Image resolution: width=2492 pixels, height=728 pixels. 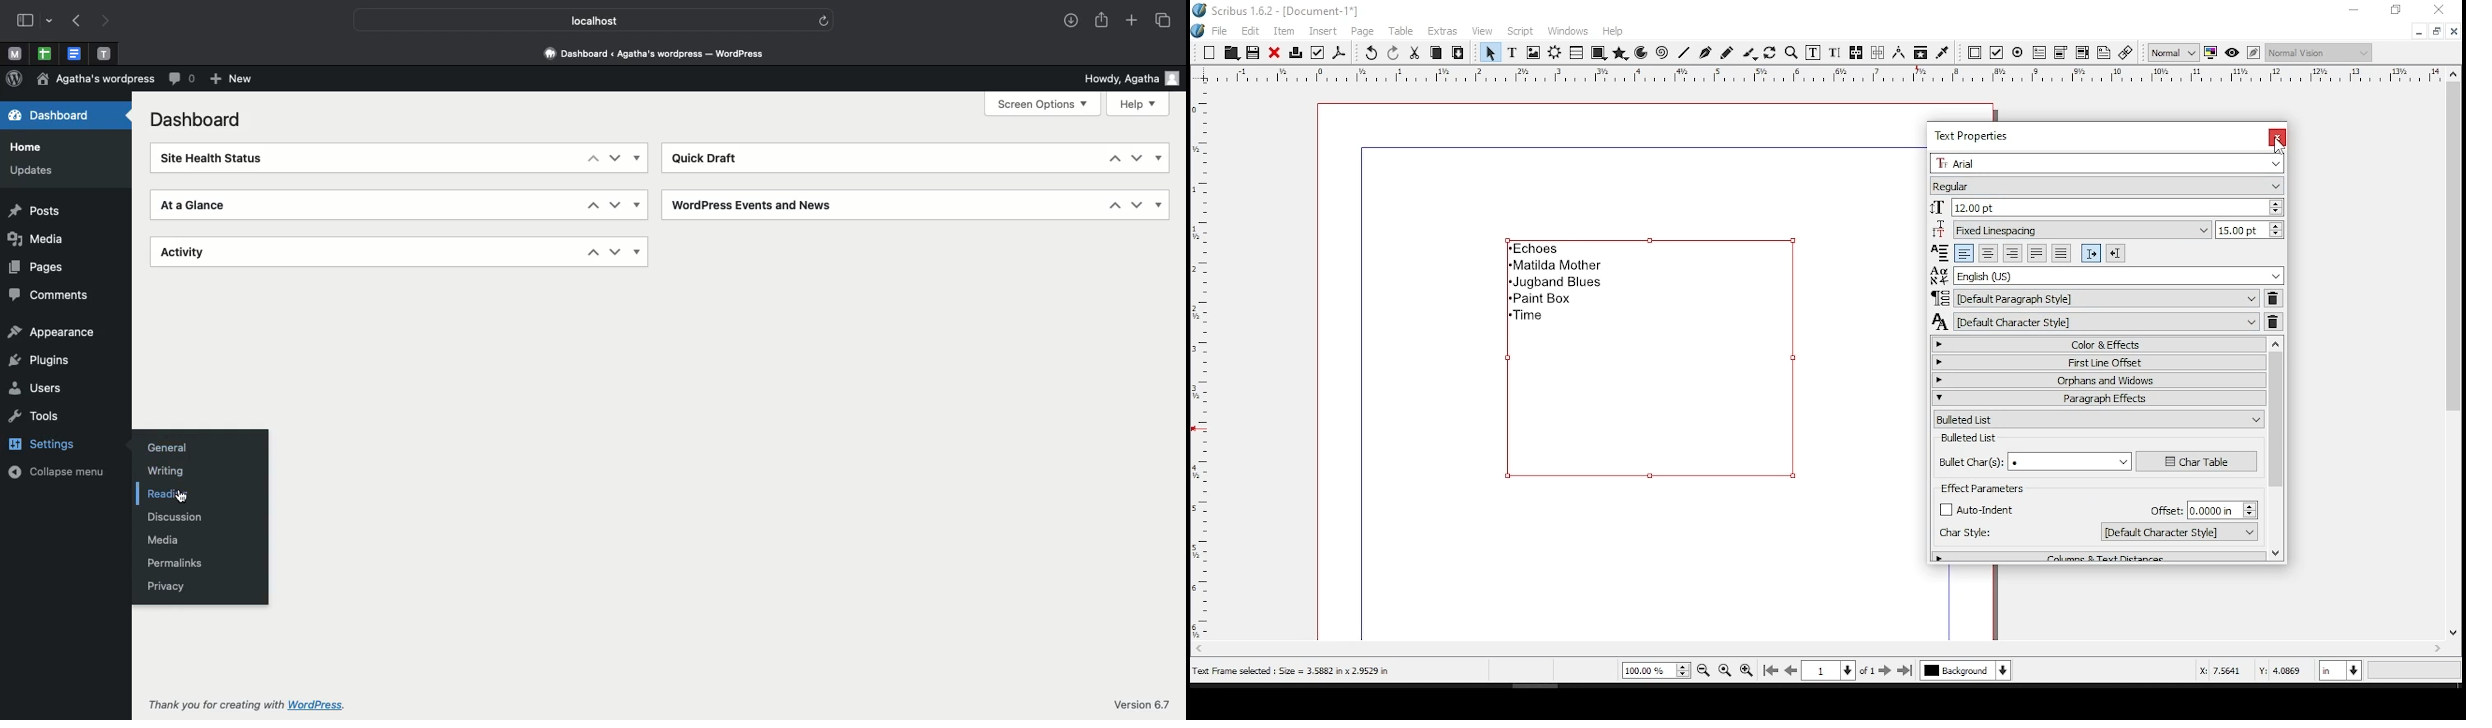 What do you see at coordinates (1137, 205) in the screenshot?
I see `Down` at bounding box center [1137, 205].